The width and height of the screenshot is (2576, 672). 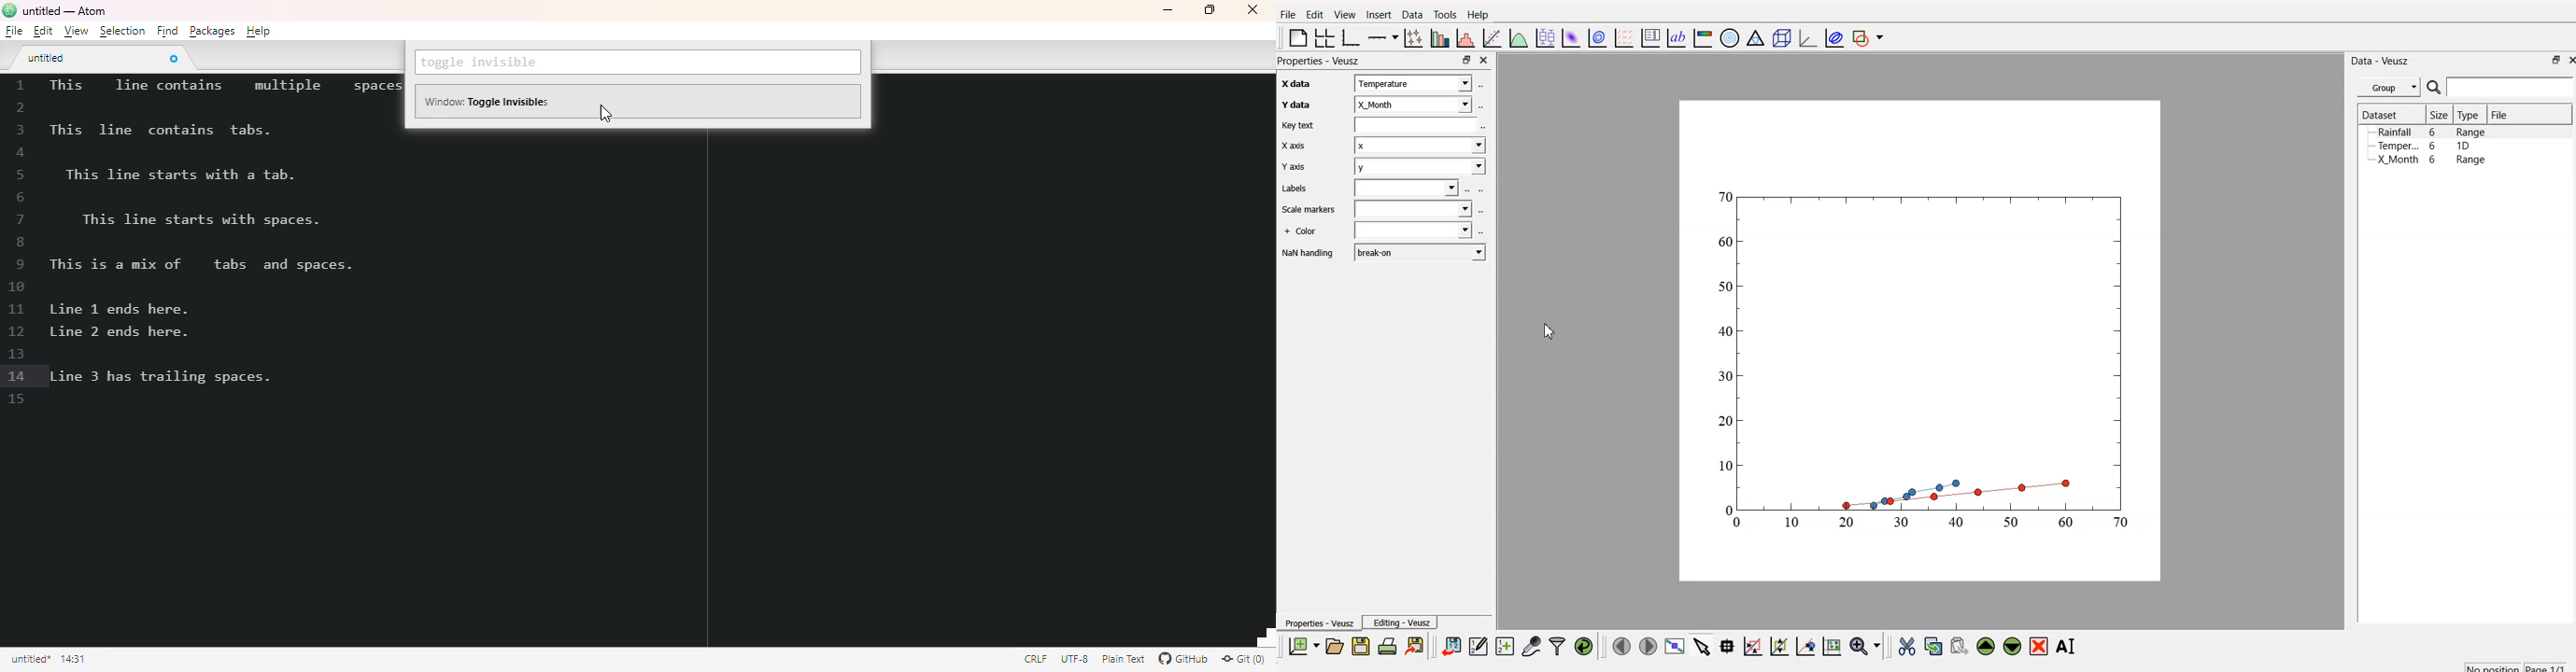 I want to click on Insert, so click(x=1378, y=15).